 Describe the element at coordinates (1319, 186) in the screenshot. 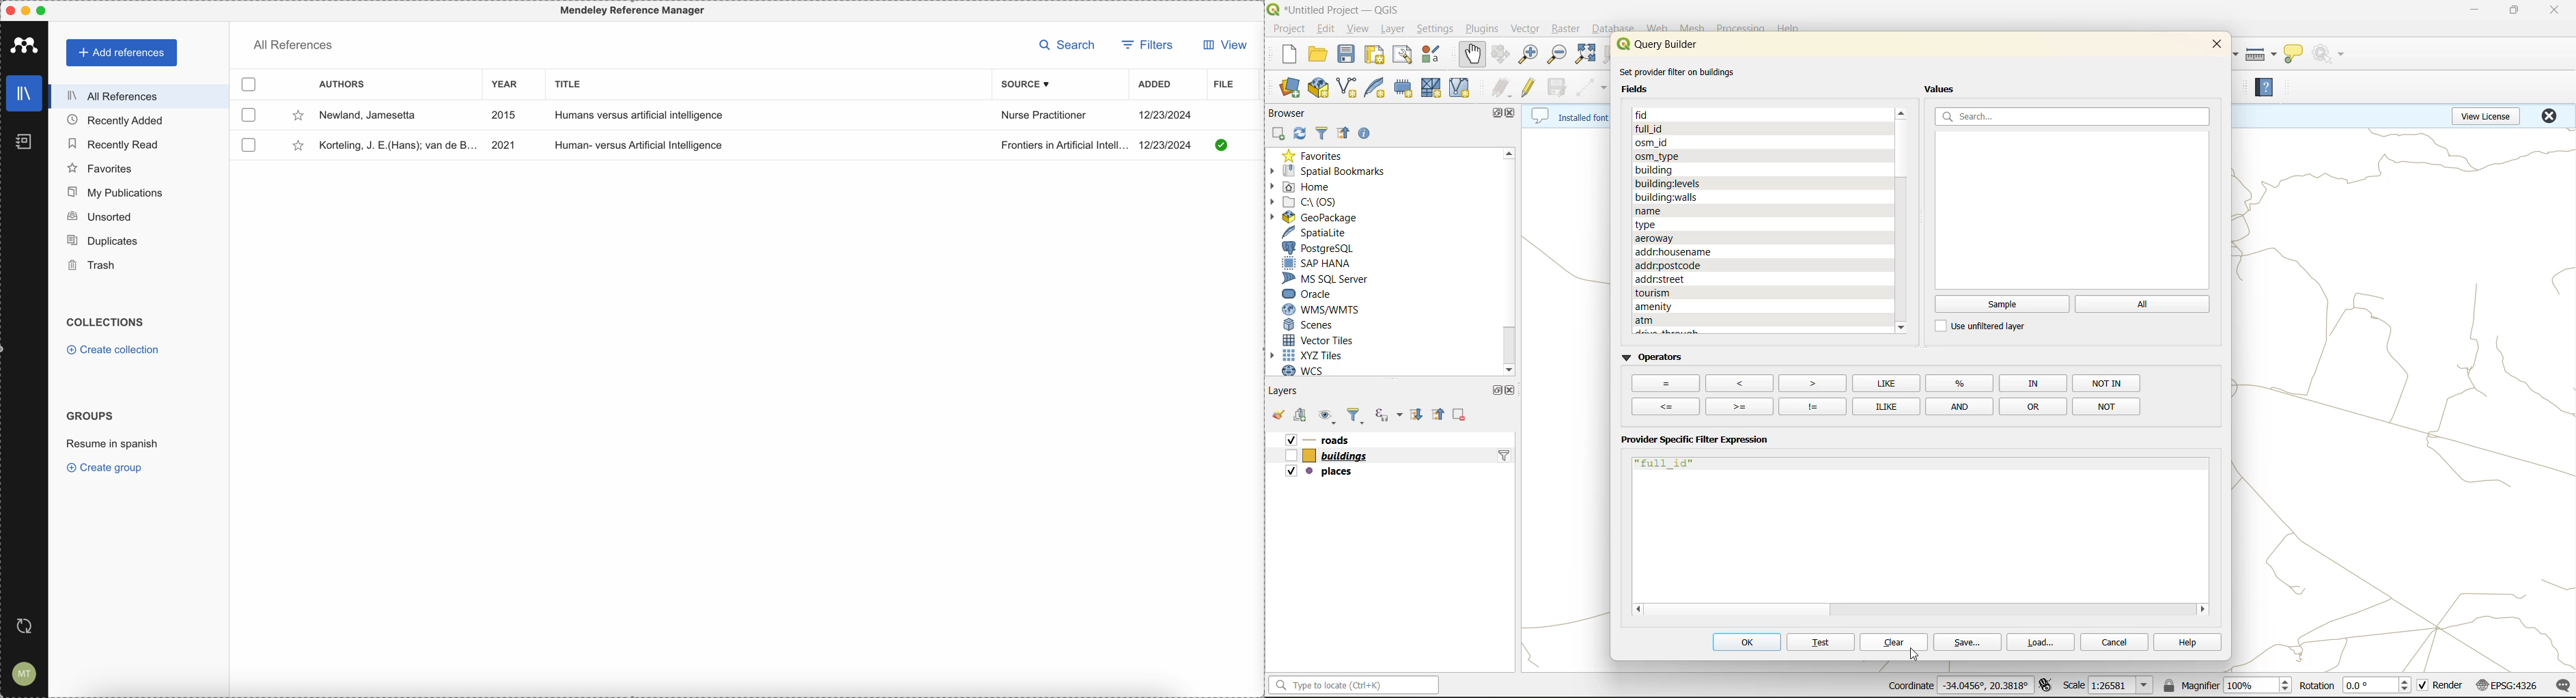

I see `home` at that location.